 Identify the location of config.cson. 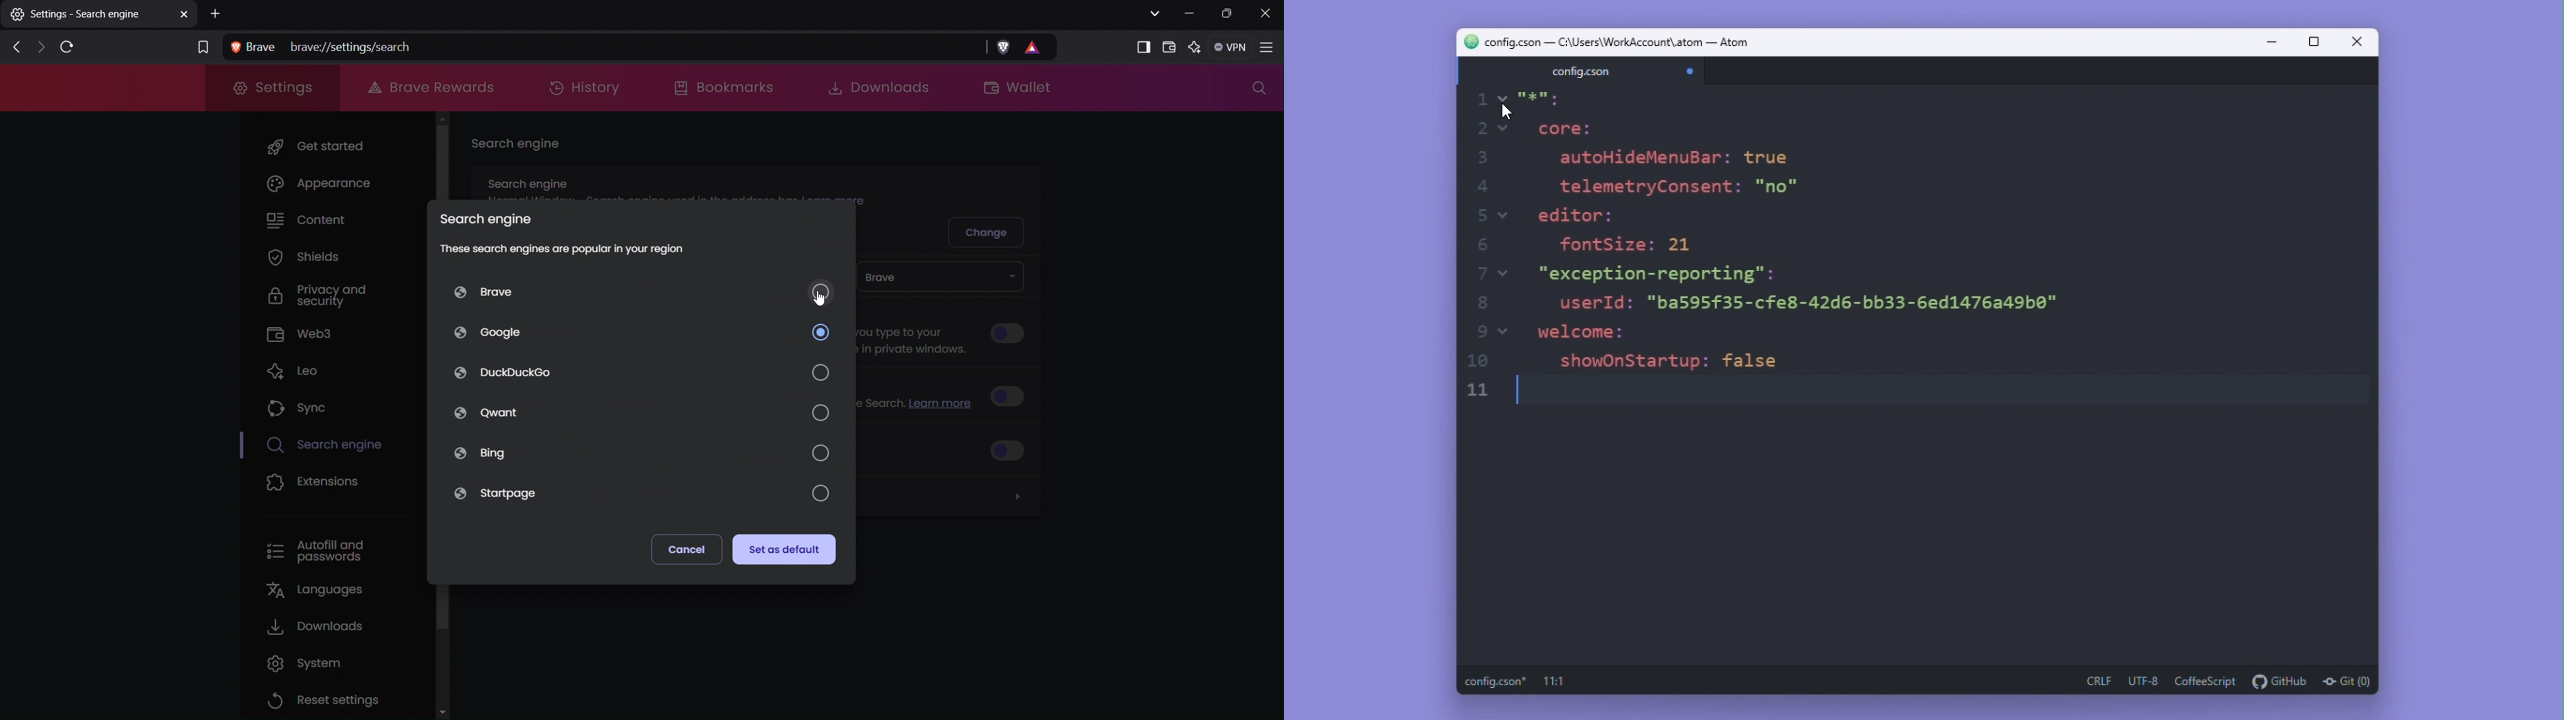
(1579, 71).